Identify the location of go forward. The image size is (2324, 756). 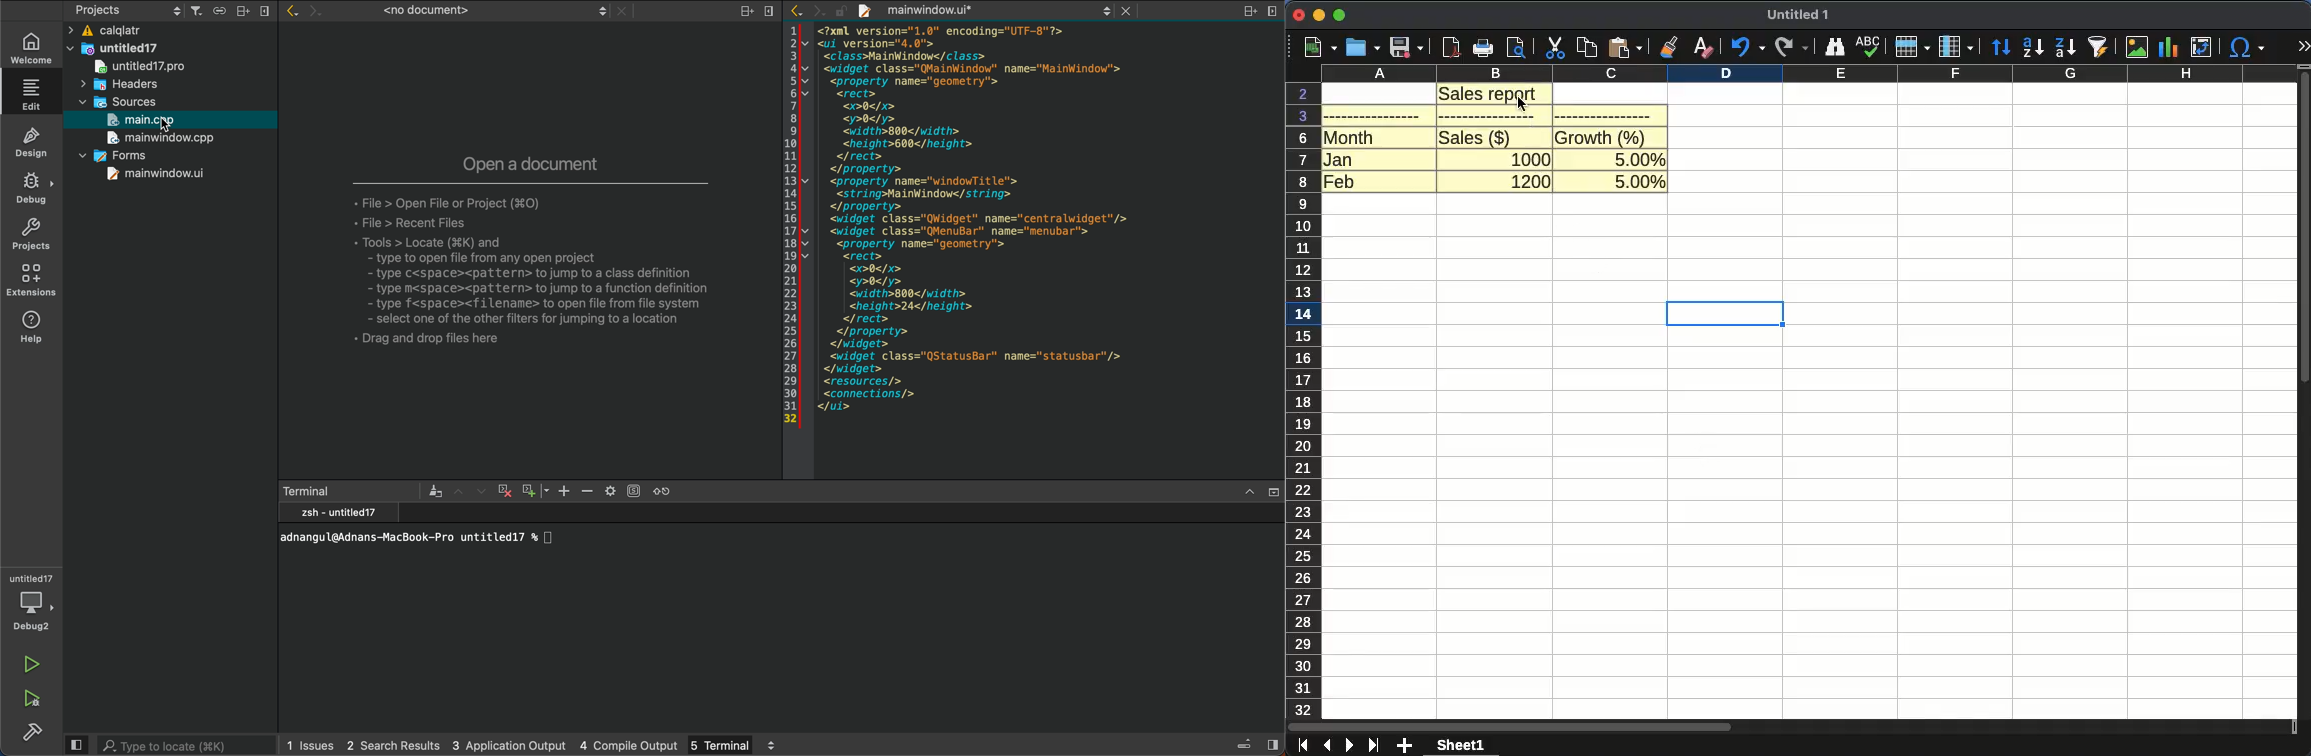
(316, 12).